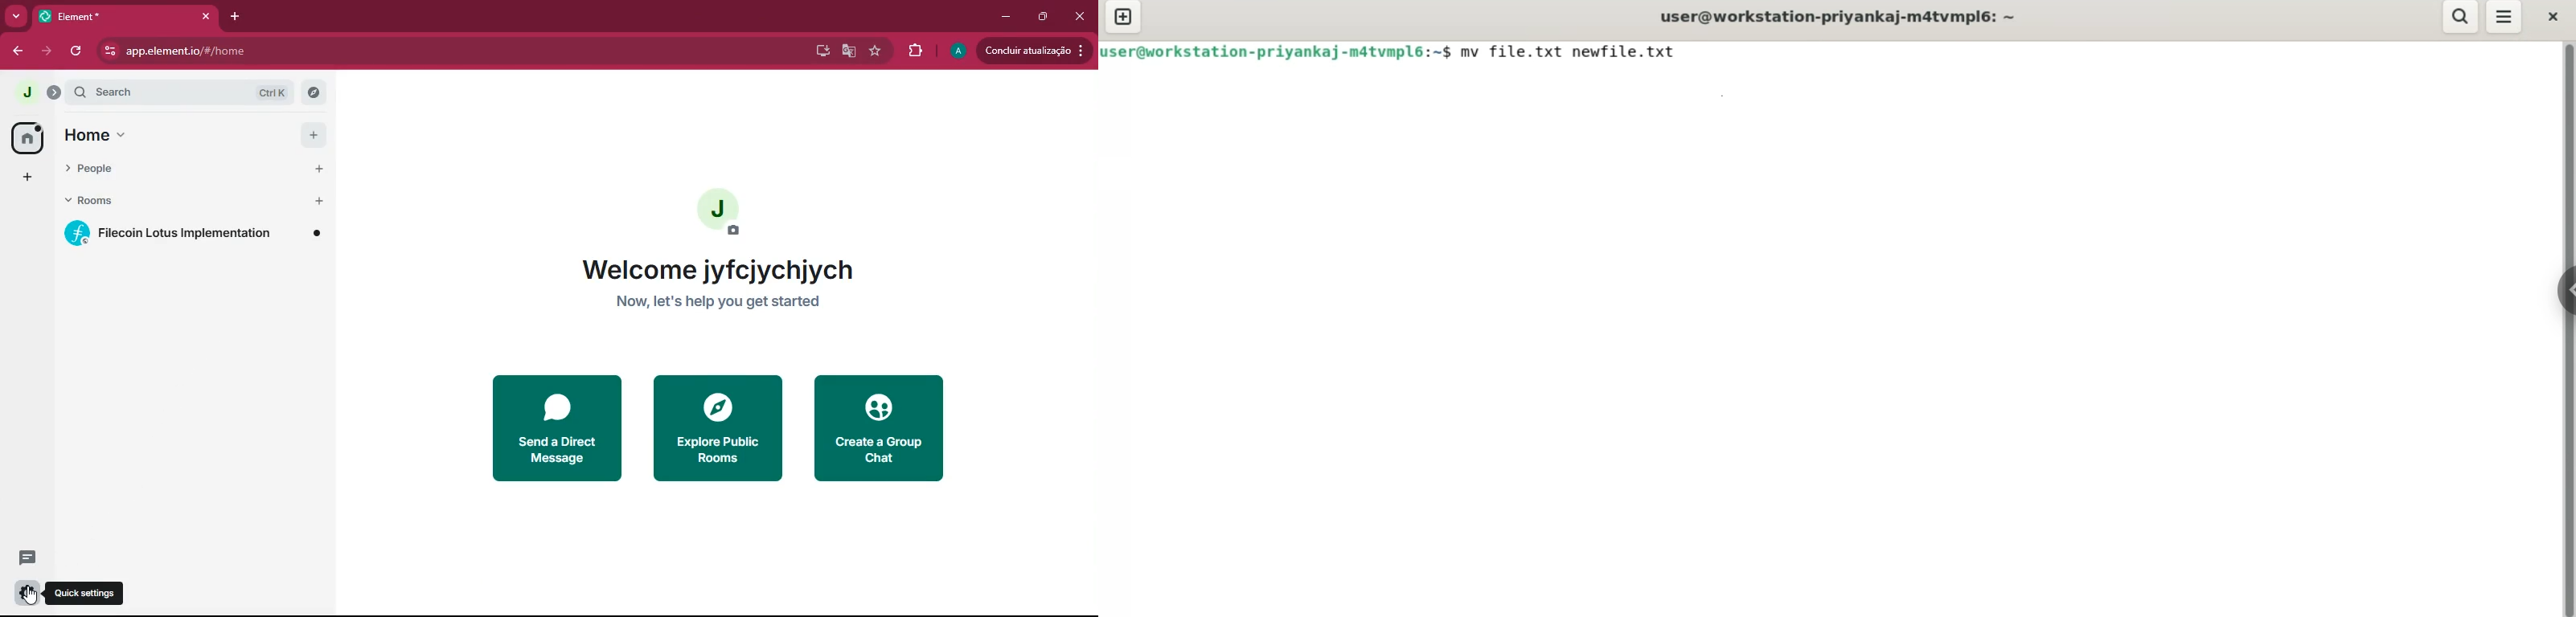 This screenshot has width=2576, height=644. What do you see at coordinates (916, 51) in the screenshot?
I see `extensions` at bounding box center [916, 51].